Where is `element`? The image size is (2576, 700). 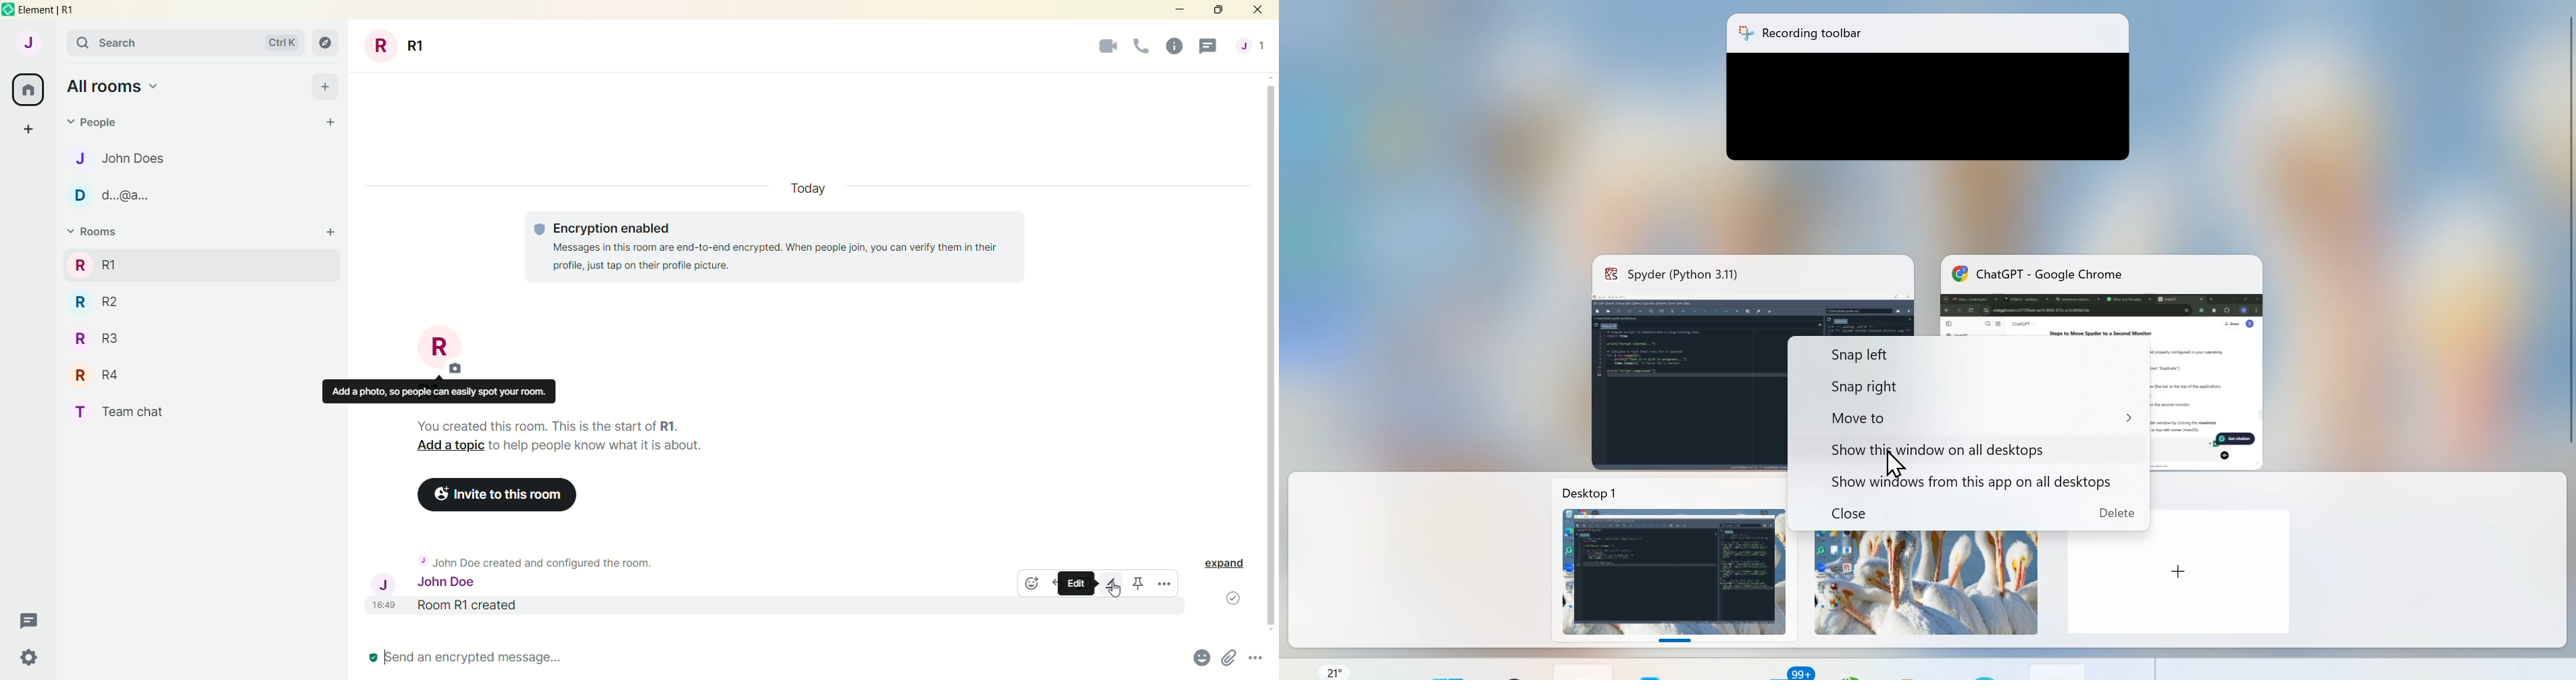
element is located at coordinates (59, 11).